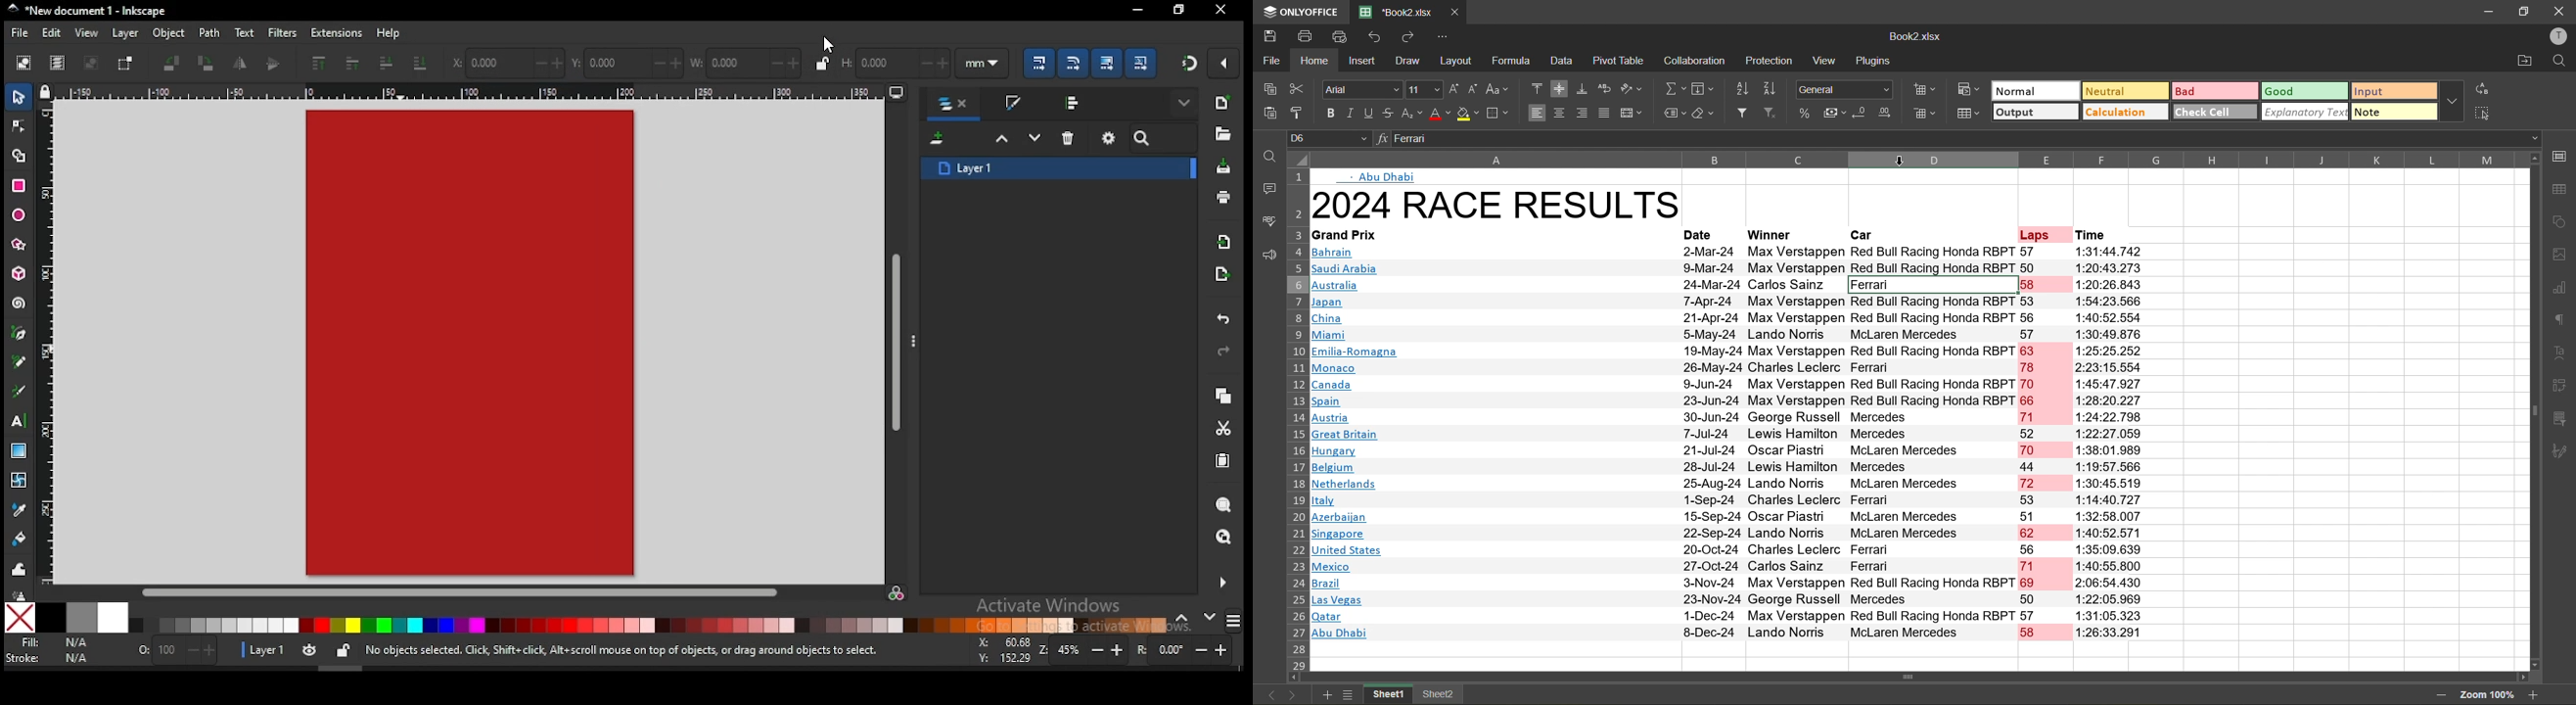 This screenshot has height=728, width=2576. I want to click on 11, so click(1423, 90).